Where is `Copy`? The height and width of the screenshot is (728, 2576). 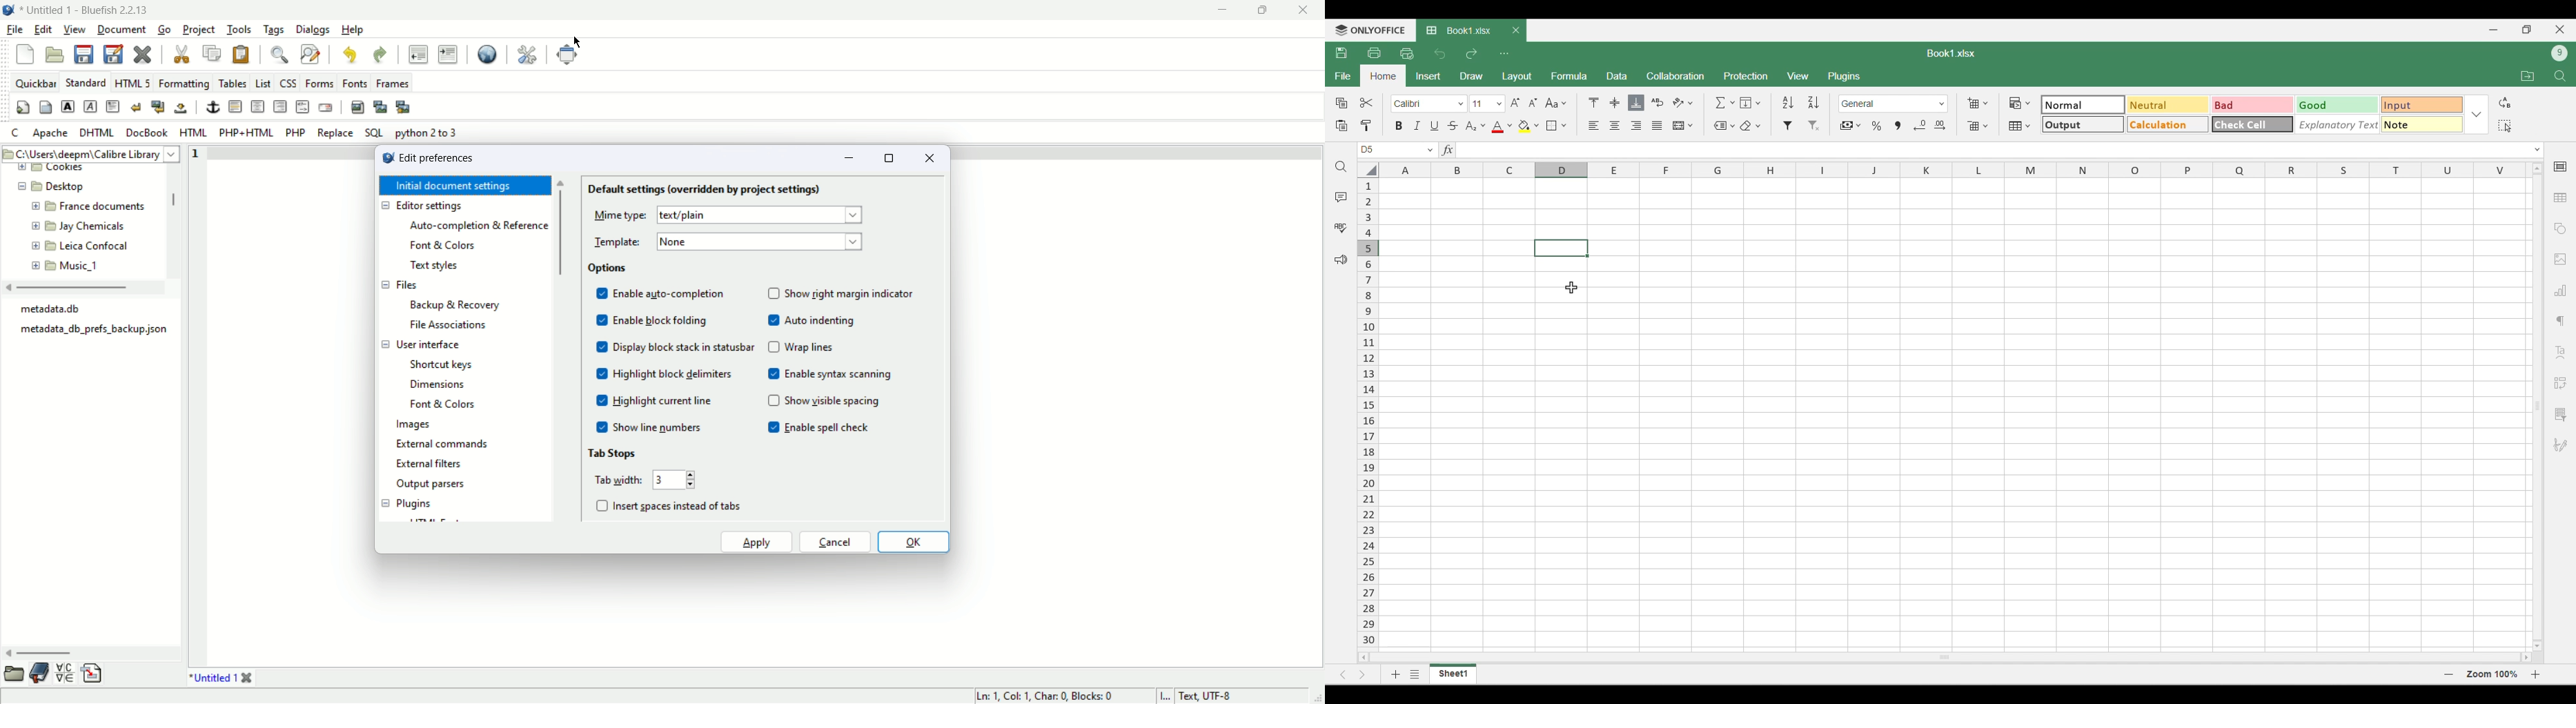
Copy is located at coordinates (1342, 102).